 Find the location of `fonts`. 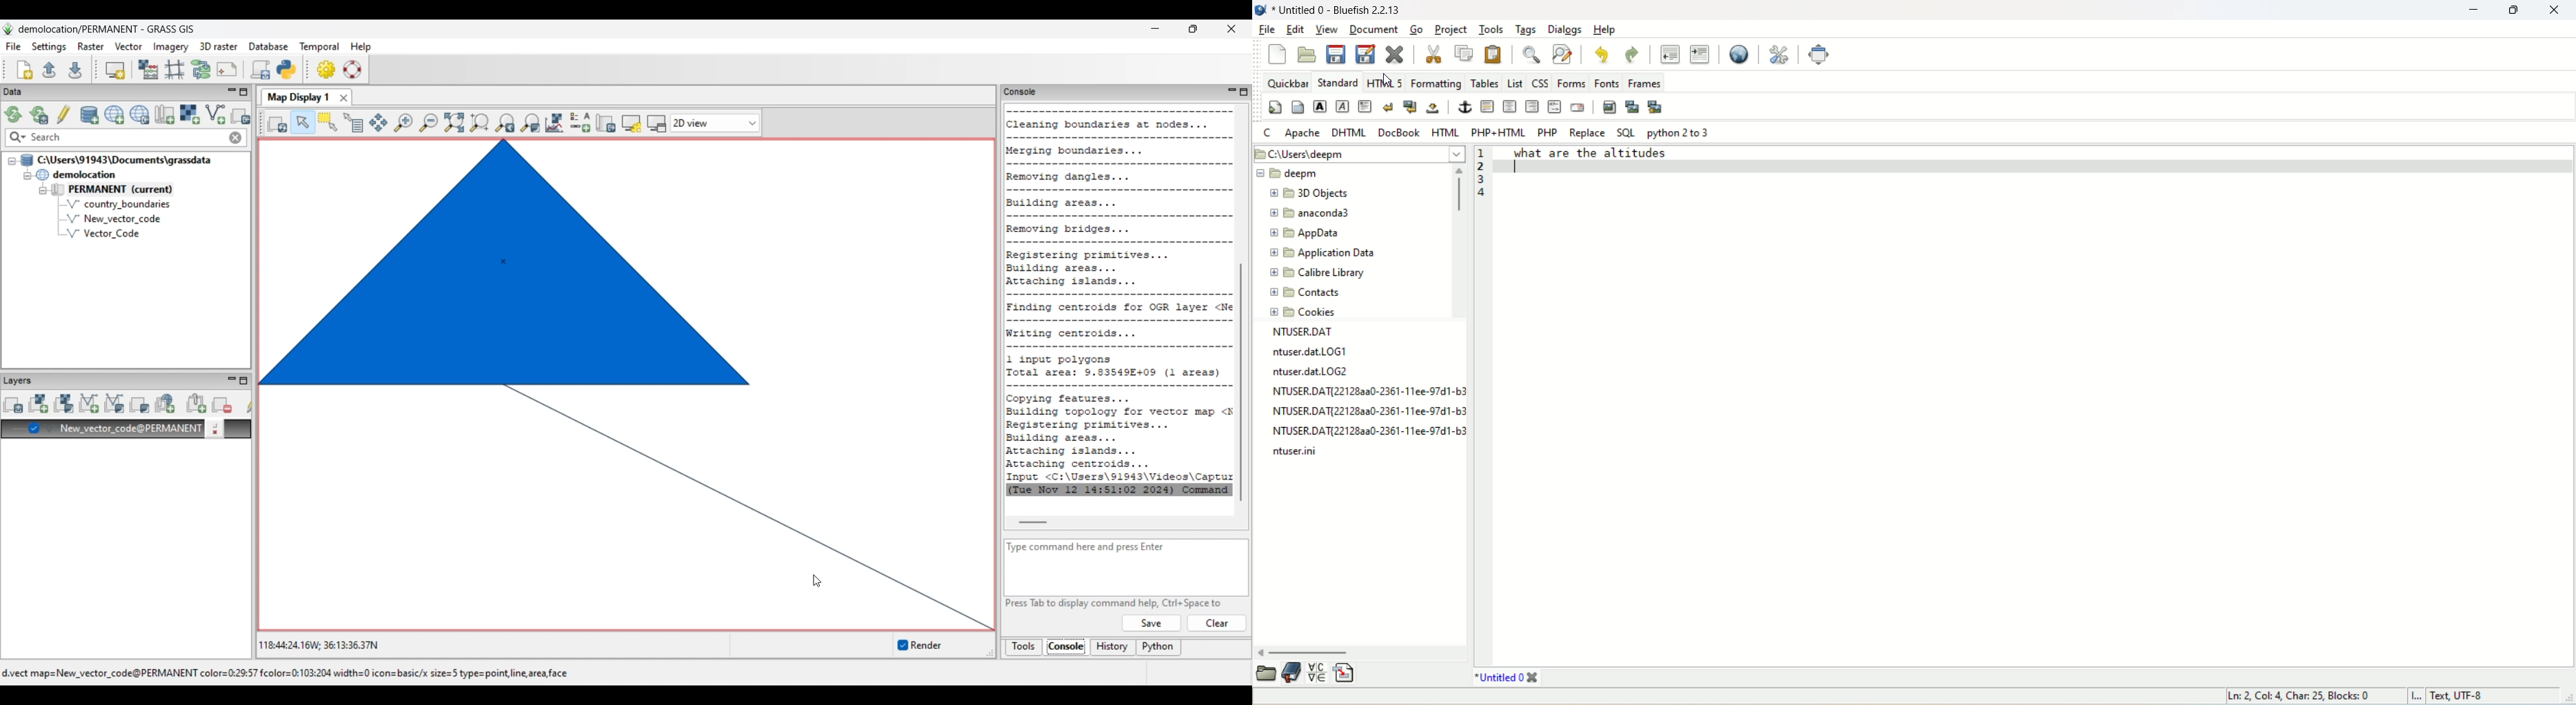

fonts is located at coordinates (1605, 81).